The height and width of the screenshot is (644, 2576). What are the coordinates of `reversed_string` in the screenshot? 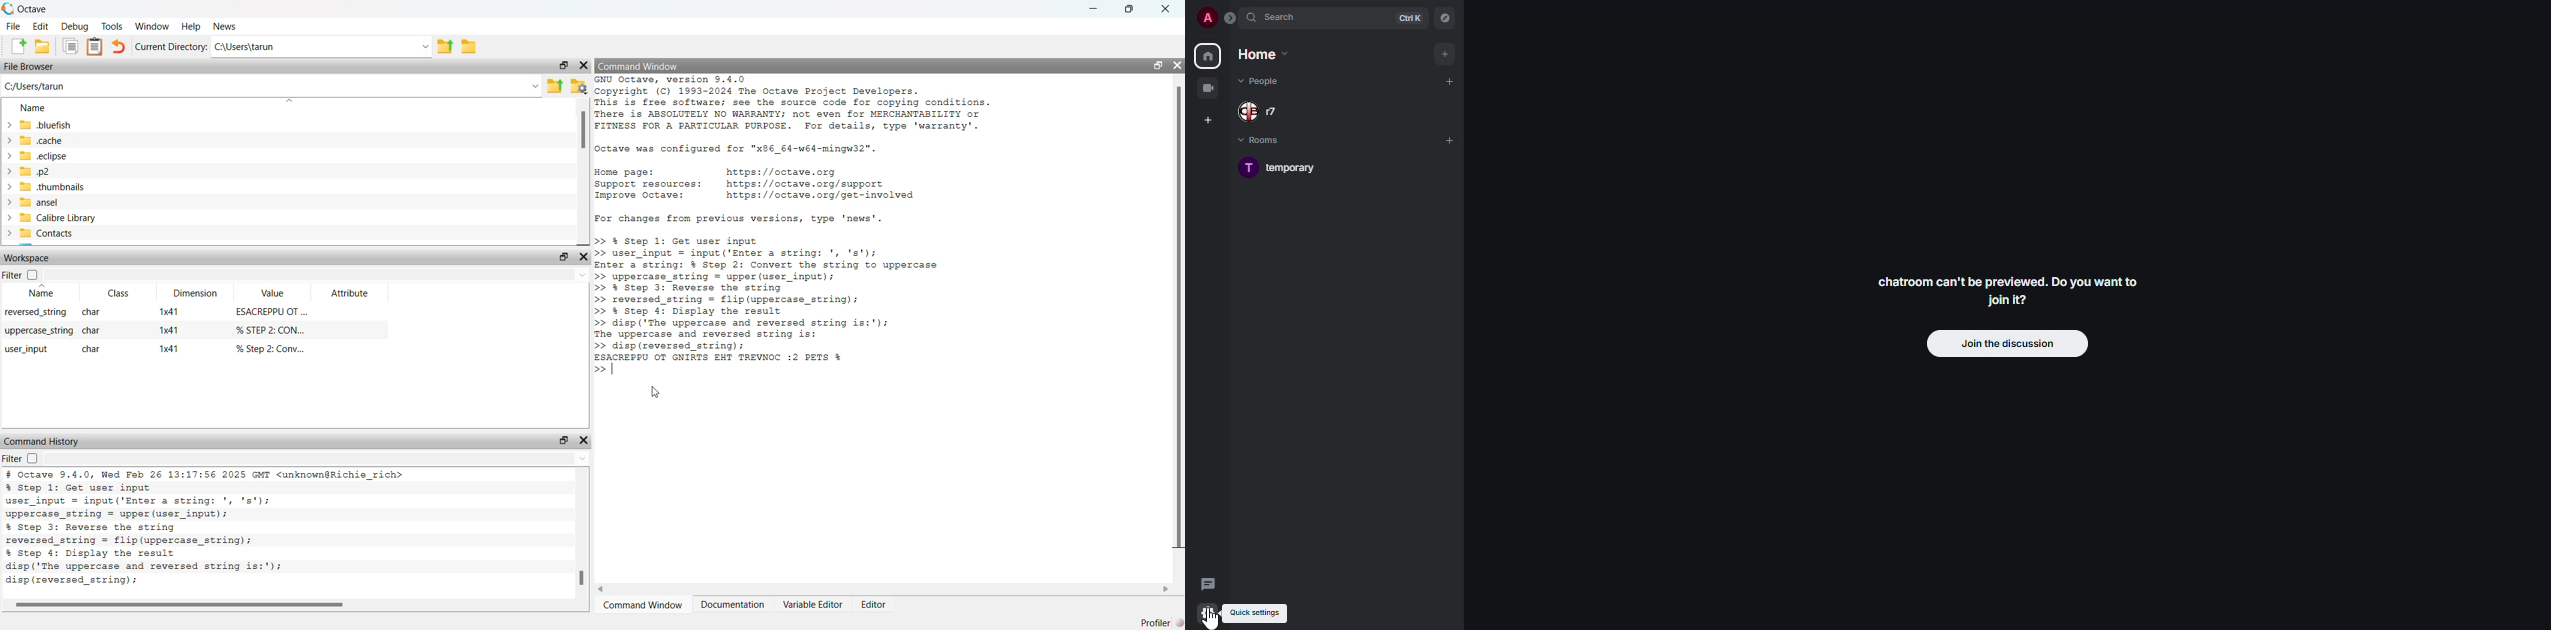 It's located at (34, 313).